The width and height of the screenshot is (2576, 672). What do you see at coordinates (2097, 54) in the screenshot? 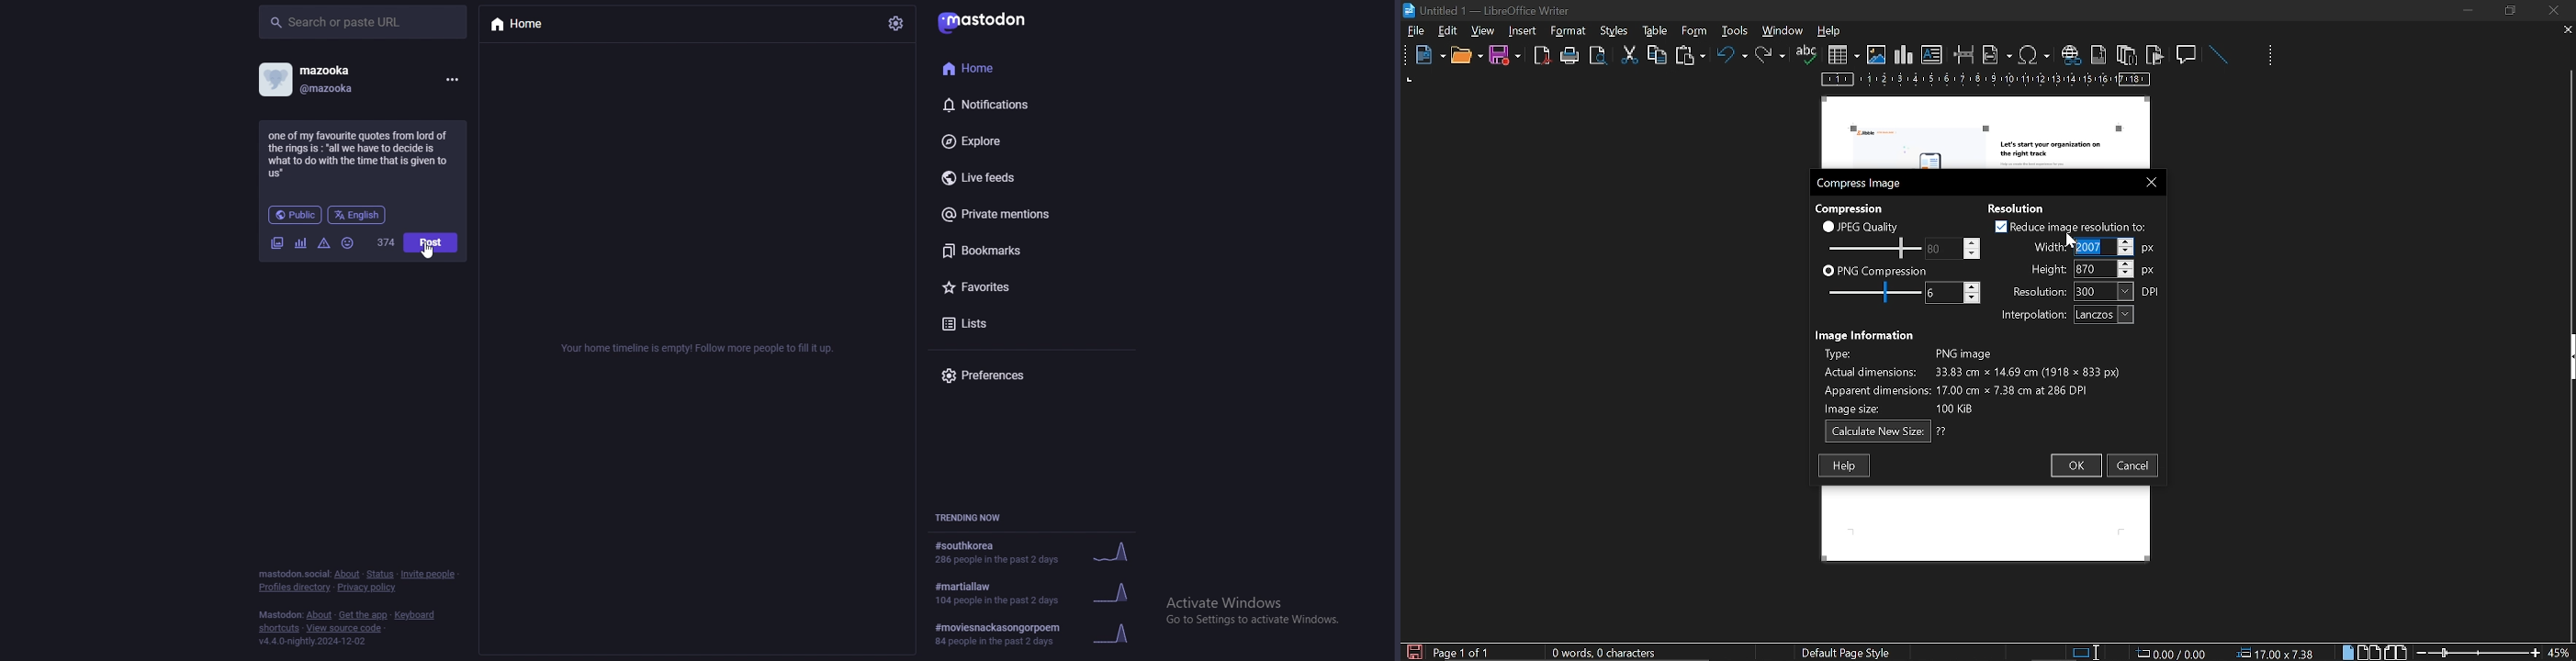
I see `insert footnote` at bounding box center [2097, 54].